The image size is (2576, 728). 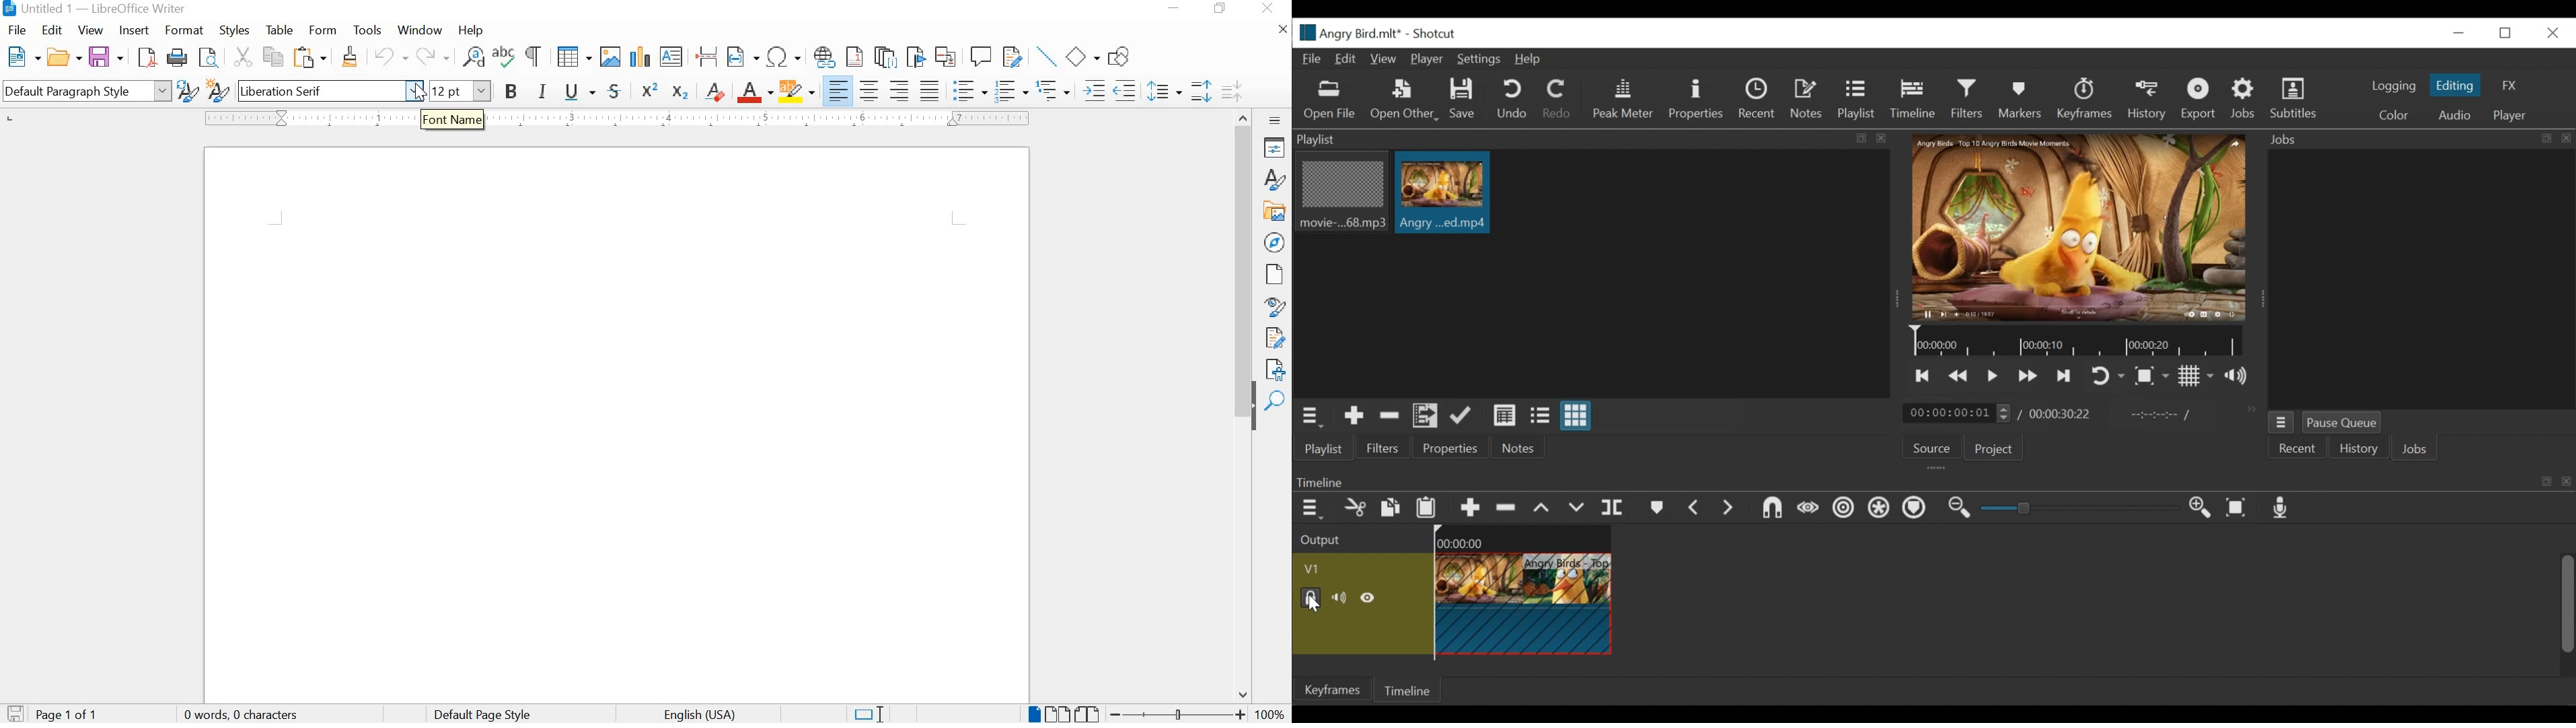 I want to click on SUPERSCRIPT, so click(x=649, y=90).